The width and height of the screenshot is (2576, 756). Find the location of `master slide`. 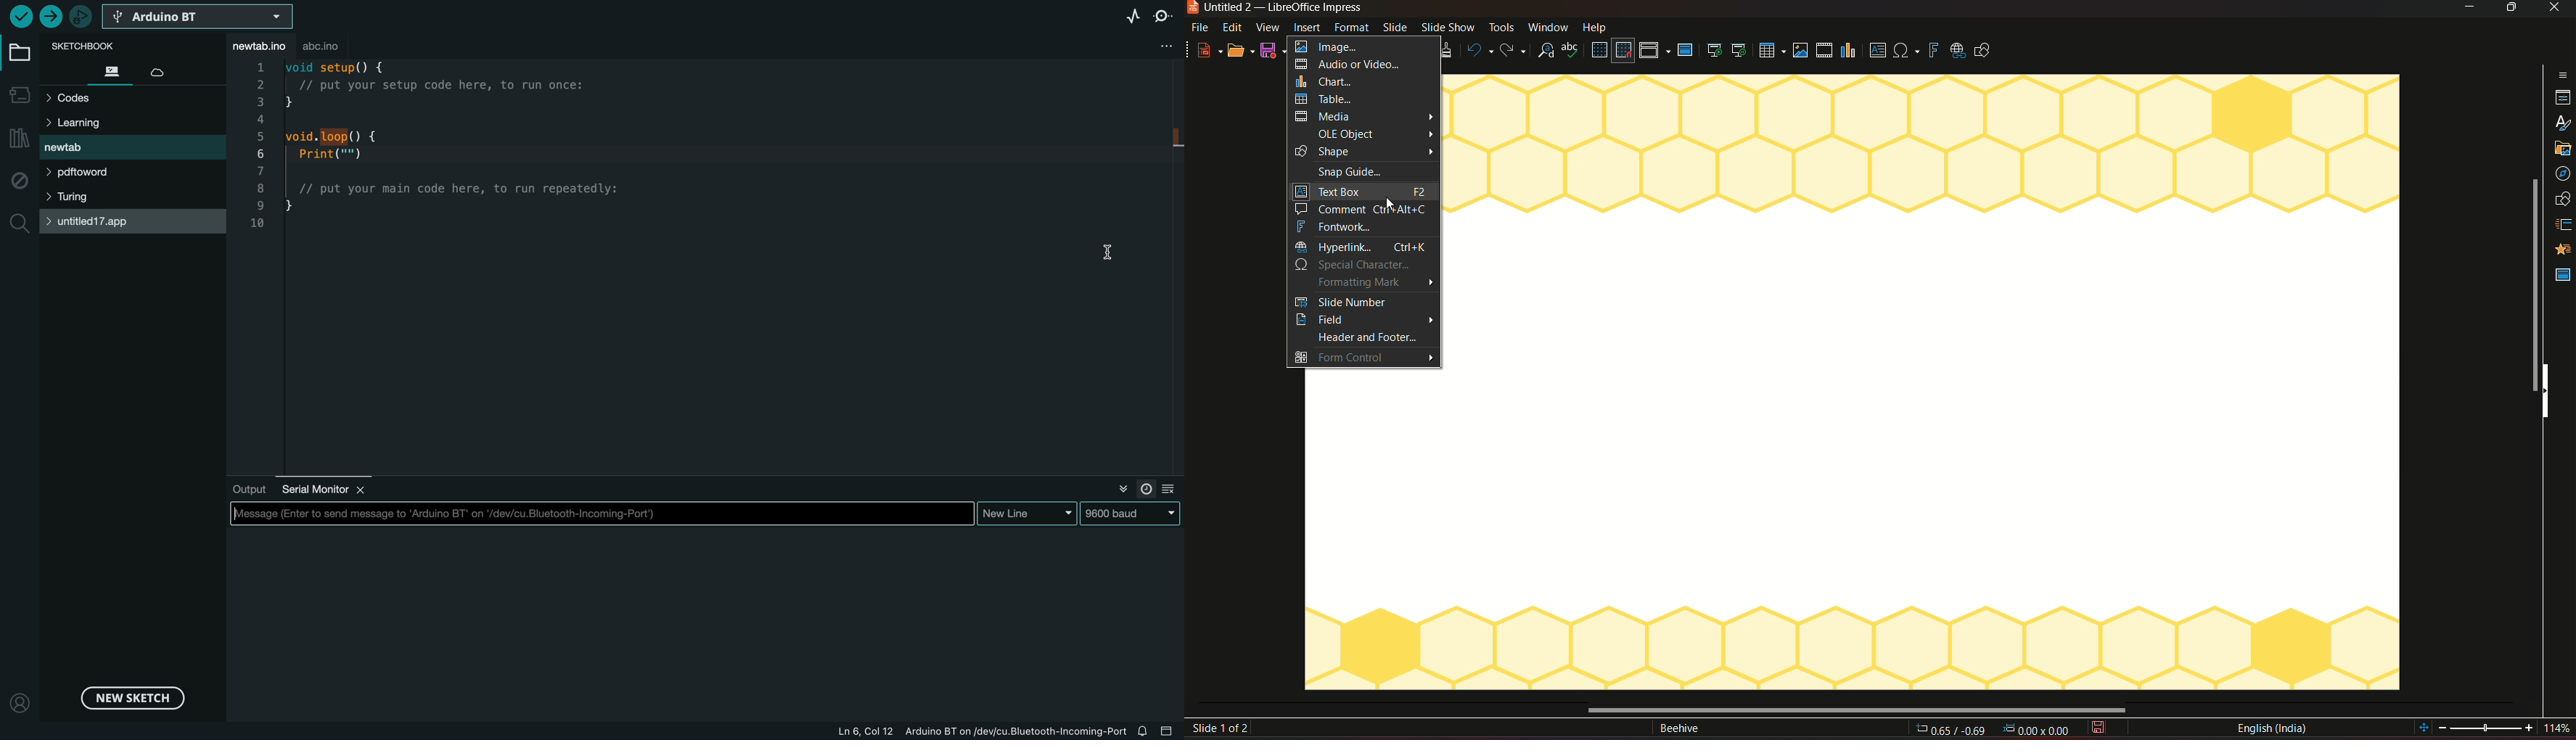

master slide is located at coordinates (1688, 51).